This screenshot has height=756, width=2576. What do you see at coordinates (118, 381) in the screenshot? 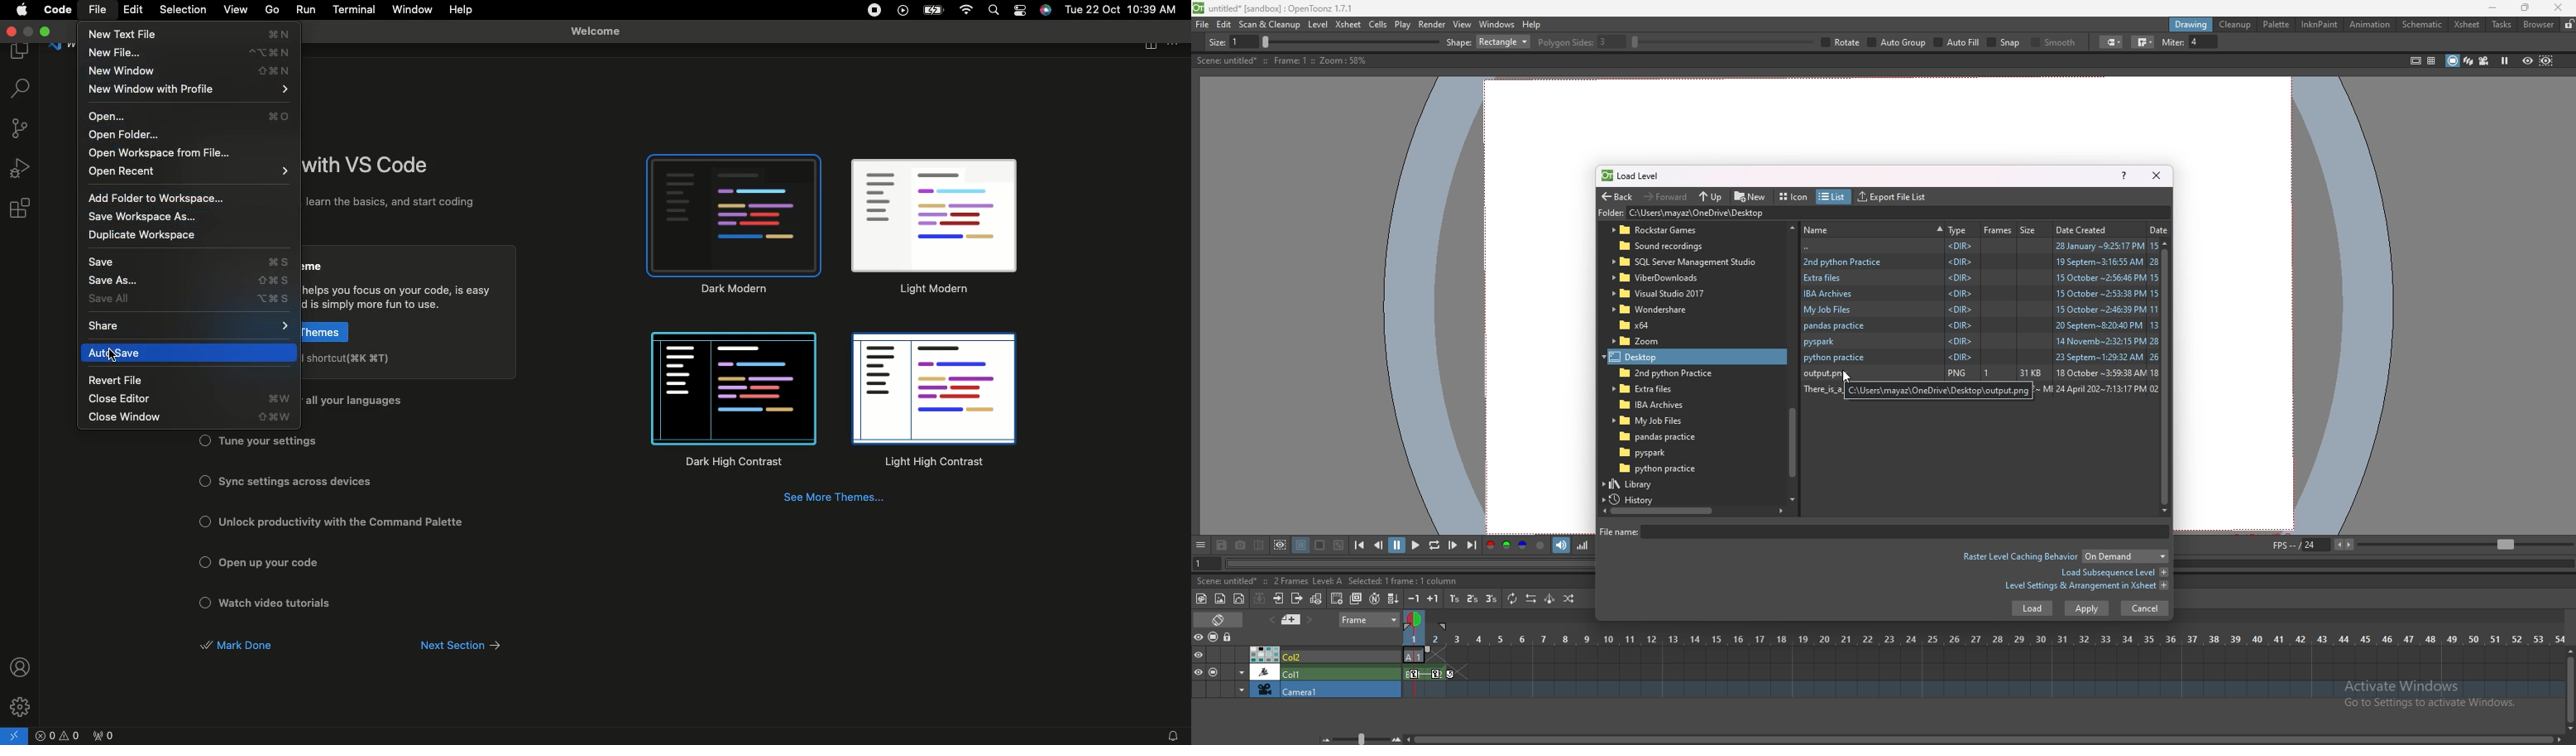
I see `Revert file` at bounding box center [118, 381].